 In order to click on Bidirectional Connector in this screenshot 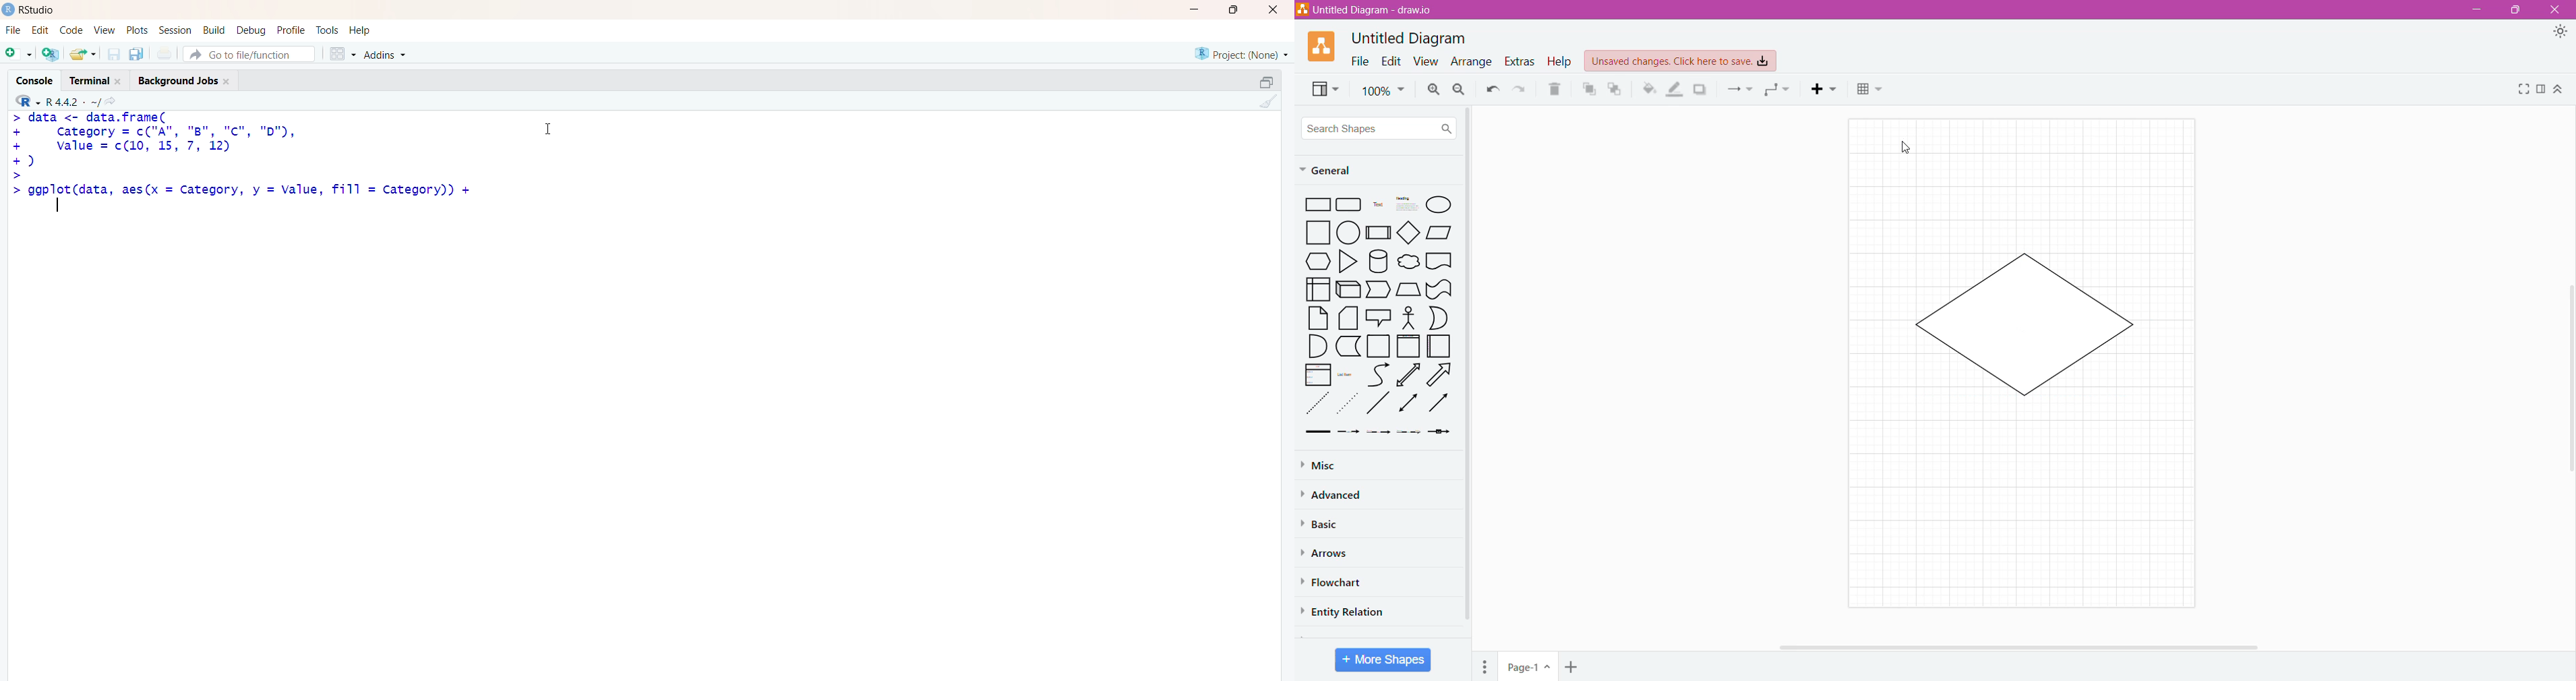, I will do `click(1409, 405)`.